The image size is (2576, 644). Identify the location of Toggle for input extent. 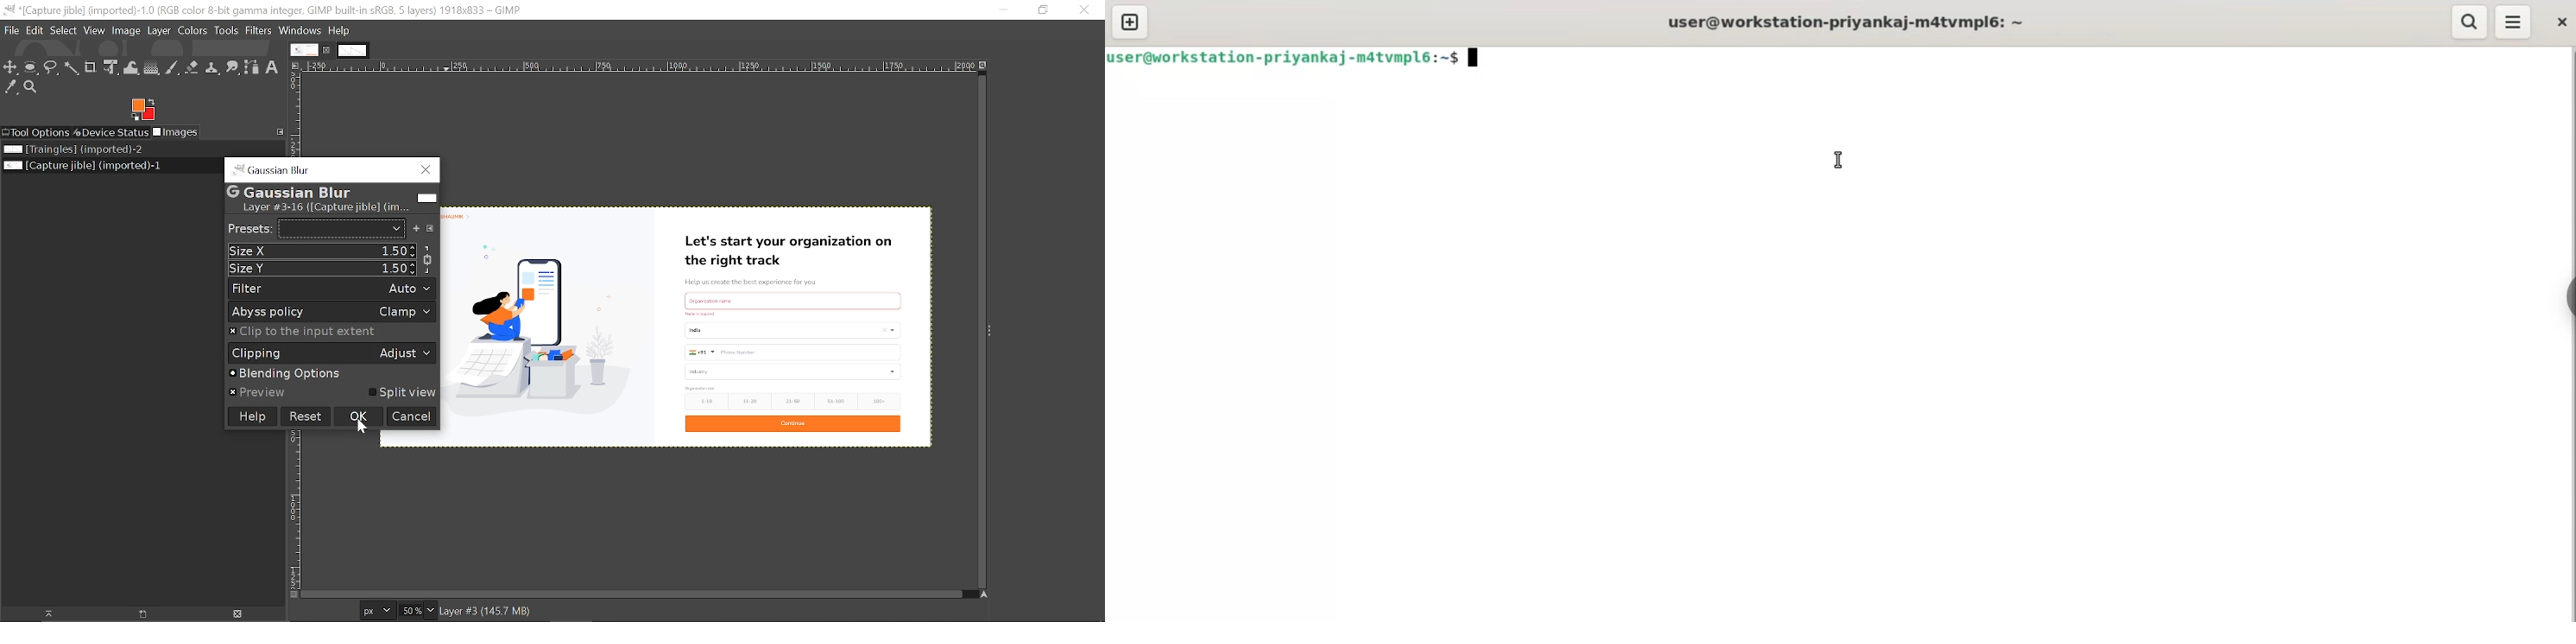
(304, 332).